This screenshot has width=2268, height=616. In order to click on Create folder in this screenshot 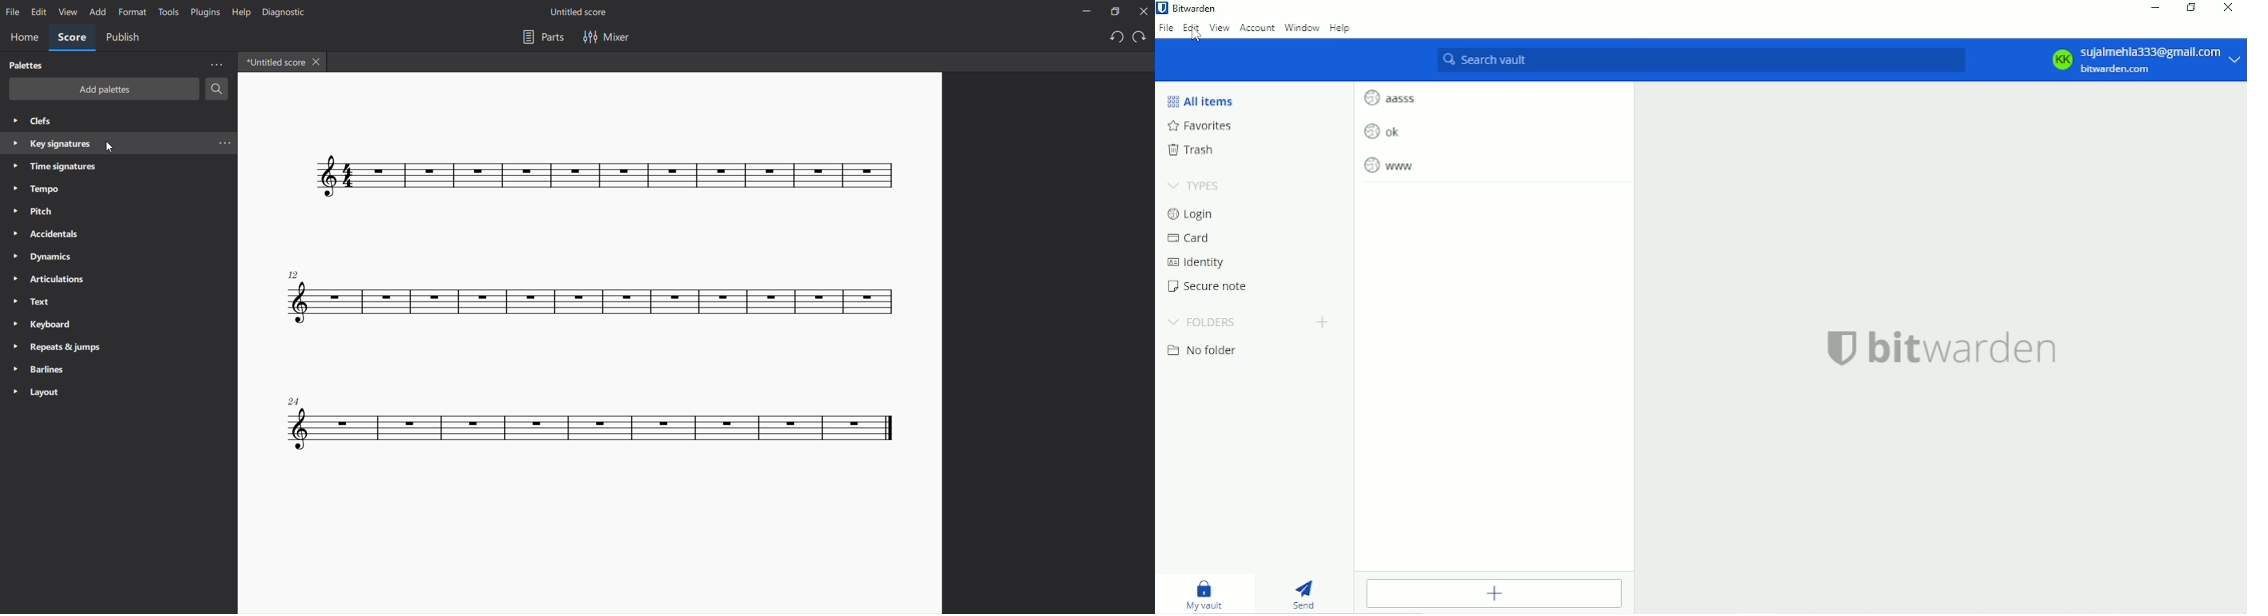, I will do `click(1322, 321)`.